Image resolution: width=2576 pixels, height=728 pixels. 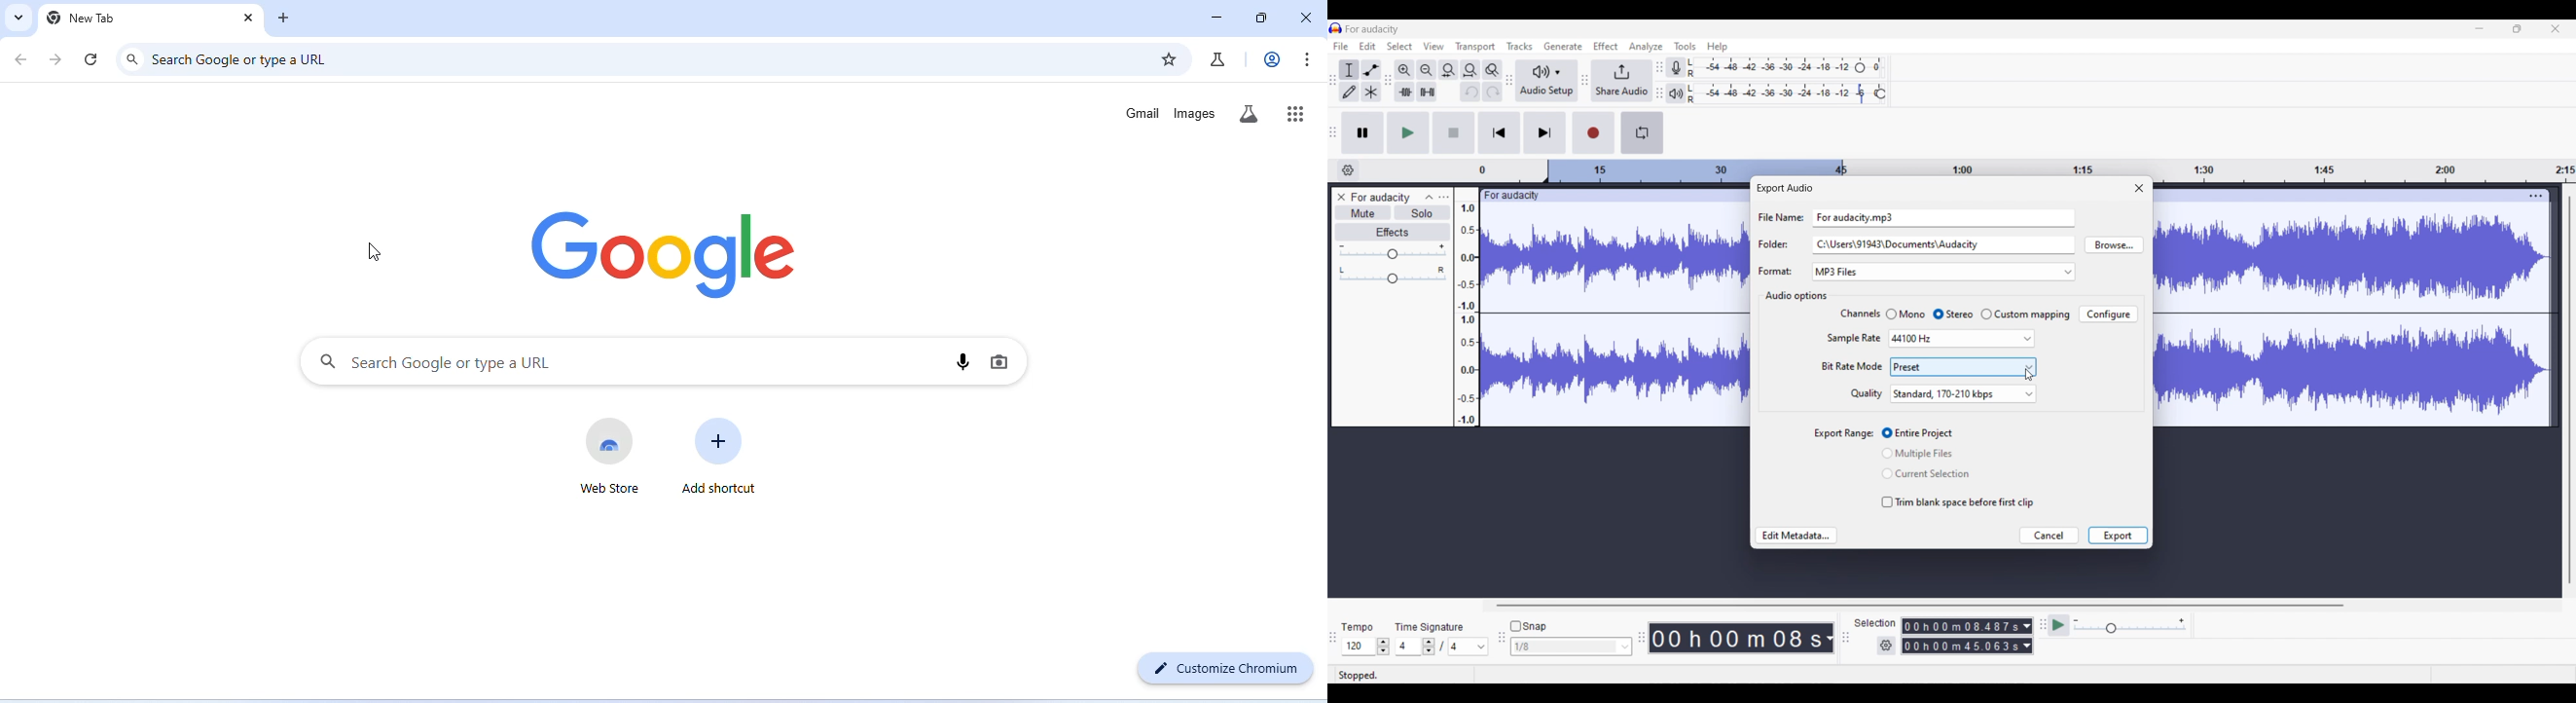 What do you see at coordinates (1383, 646) in the screenshot?
I see `Increase/Decrease tempo` at bounding box center [1383, 646].